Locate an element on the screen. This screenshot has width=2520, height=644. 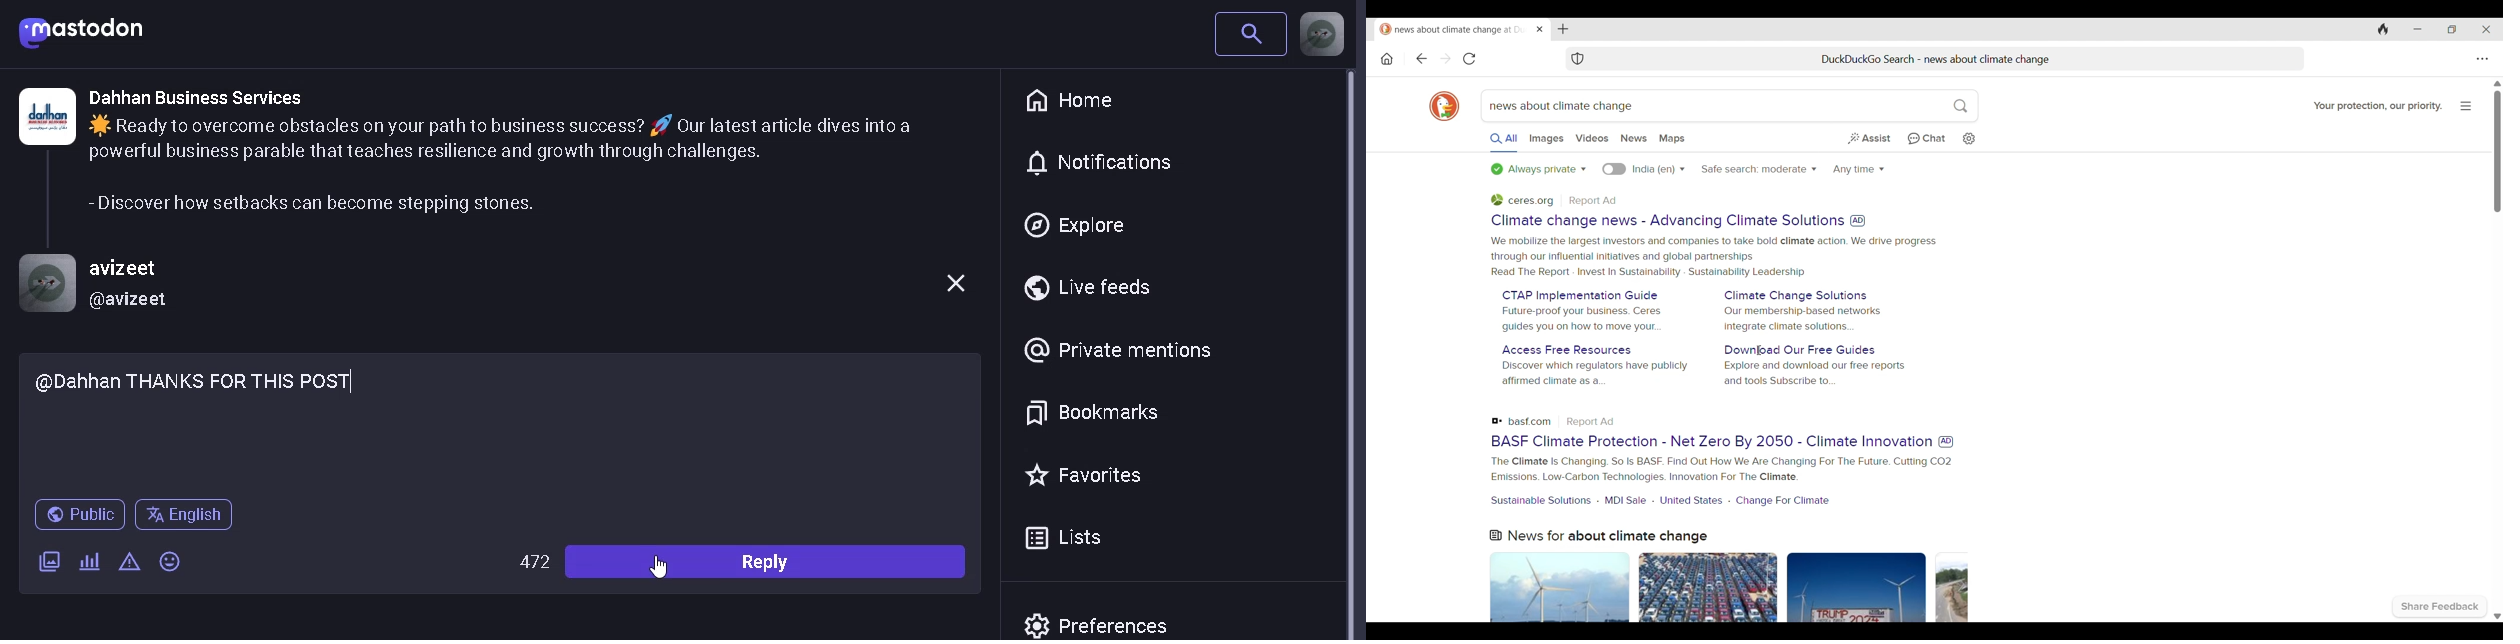
explore is located at coordinates (1075, 227).